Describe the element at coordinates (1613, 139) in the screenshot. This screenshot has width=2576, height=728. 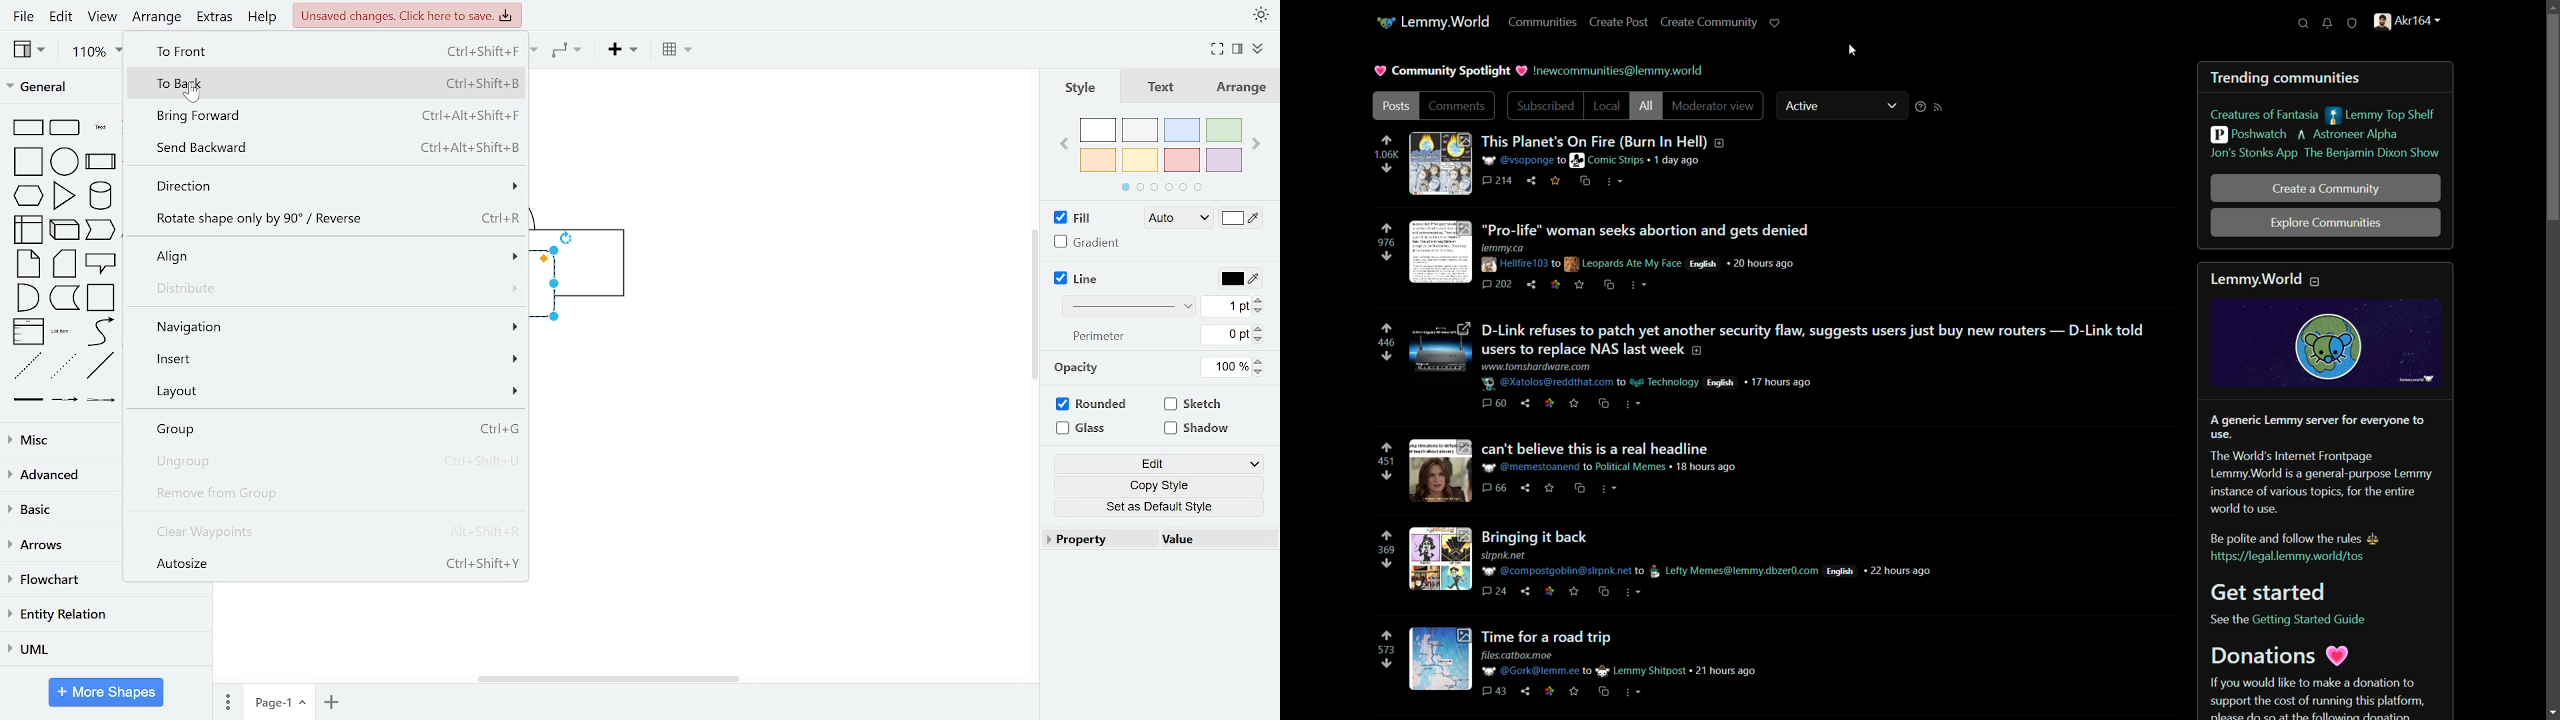
I see `dE This Planet's On Fire (Burn In Hell)` at that location.